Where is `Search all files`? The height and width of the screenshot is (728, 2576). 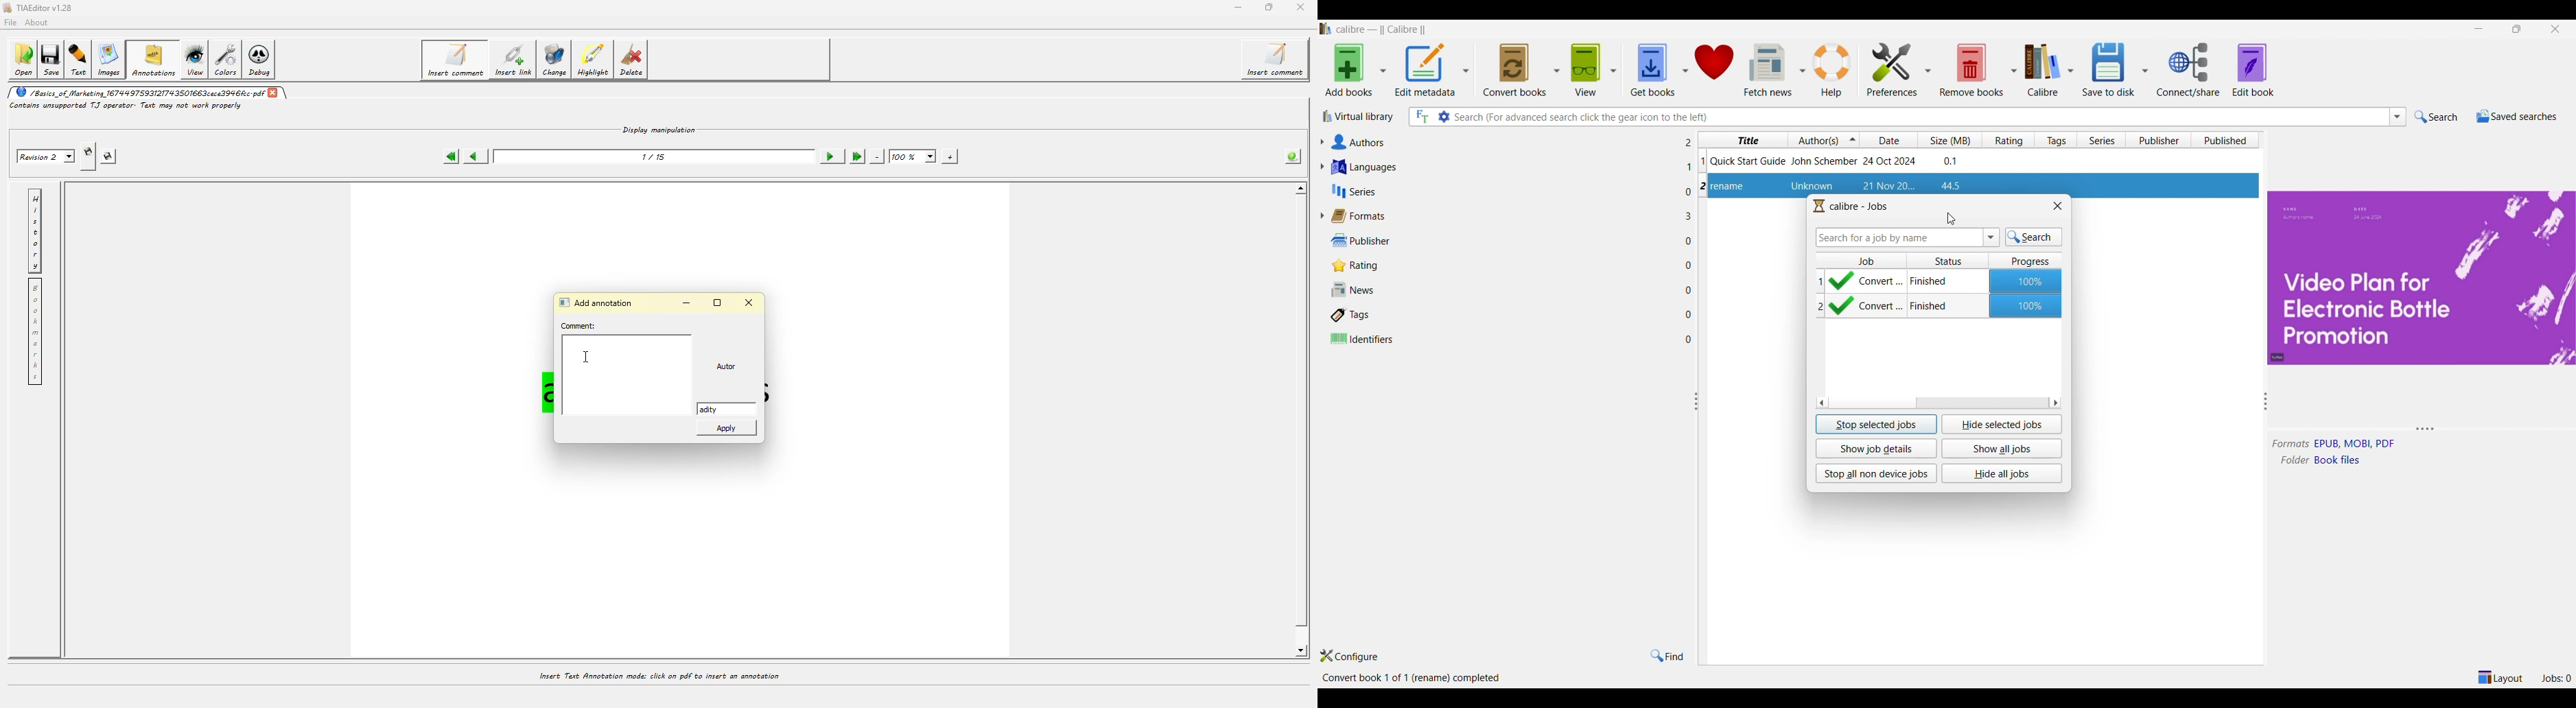 Search all files is located at coordinates (1421, 117).